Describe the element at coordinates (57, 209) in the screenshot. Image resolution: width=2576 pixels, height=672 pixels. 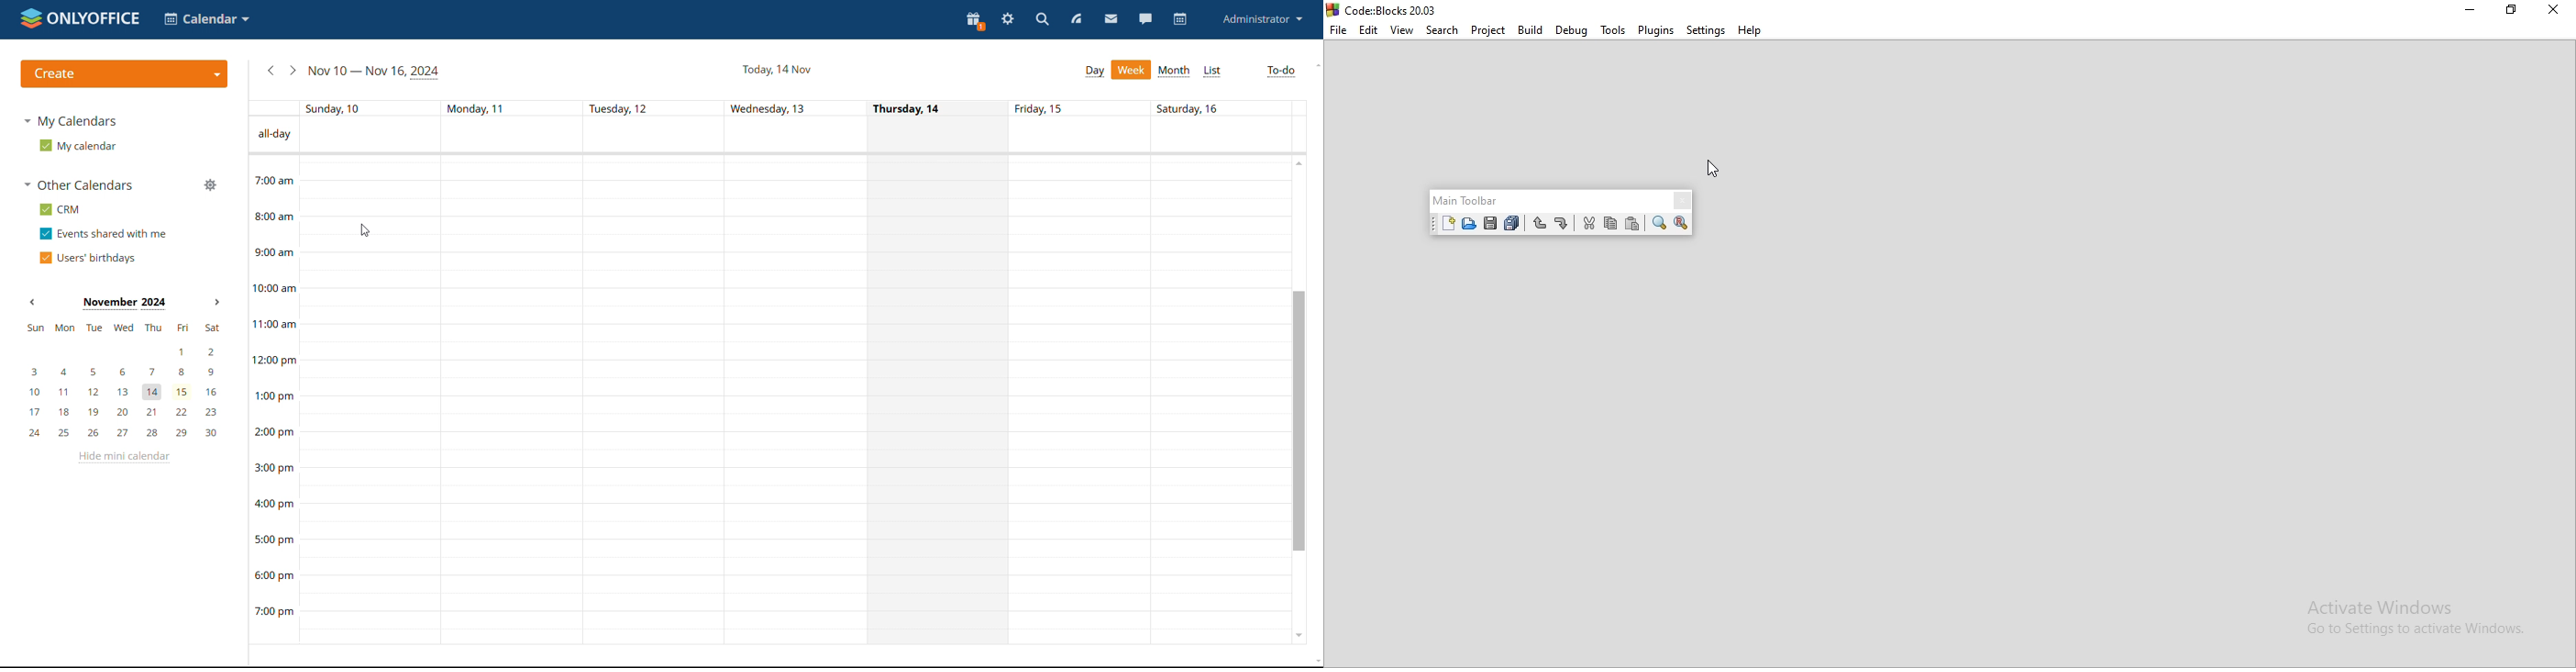
I see `crm` at that location.